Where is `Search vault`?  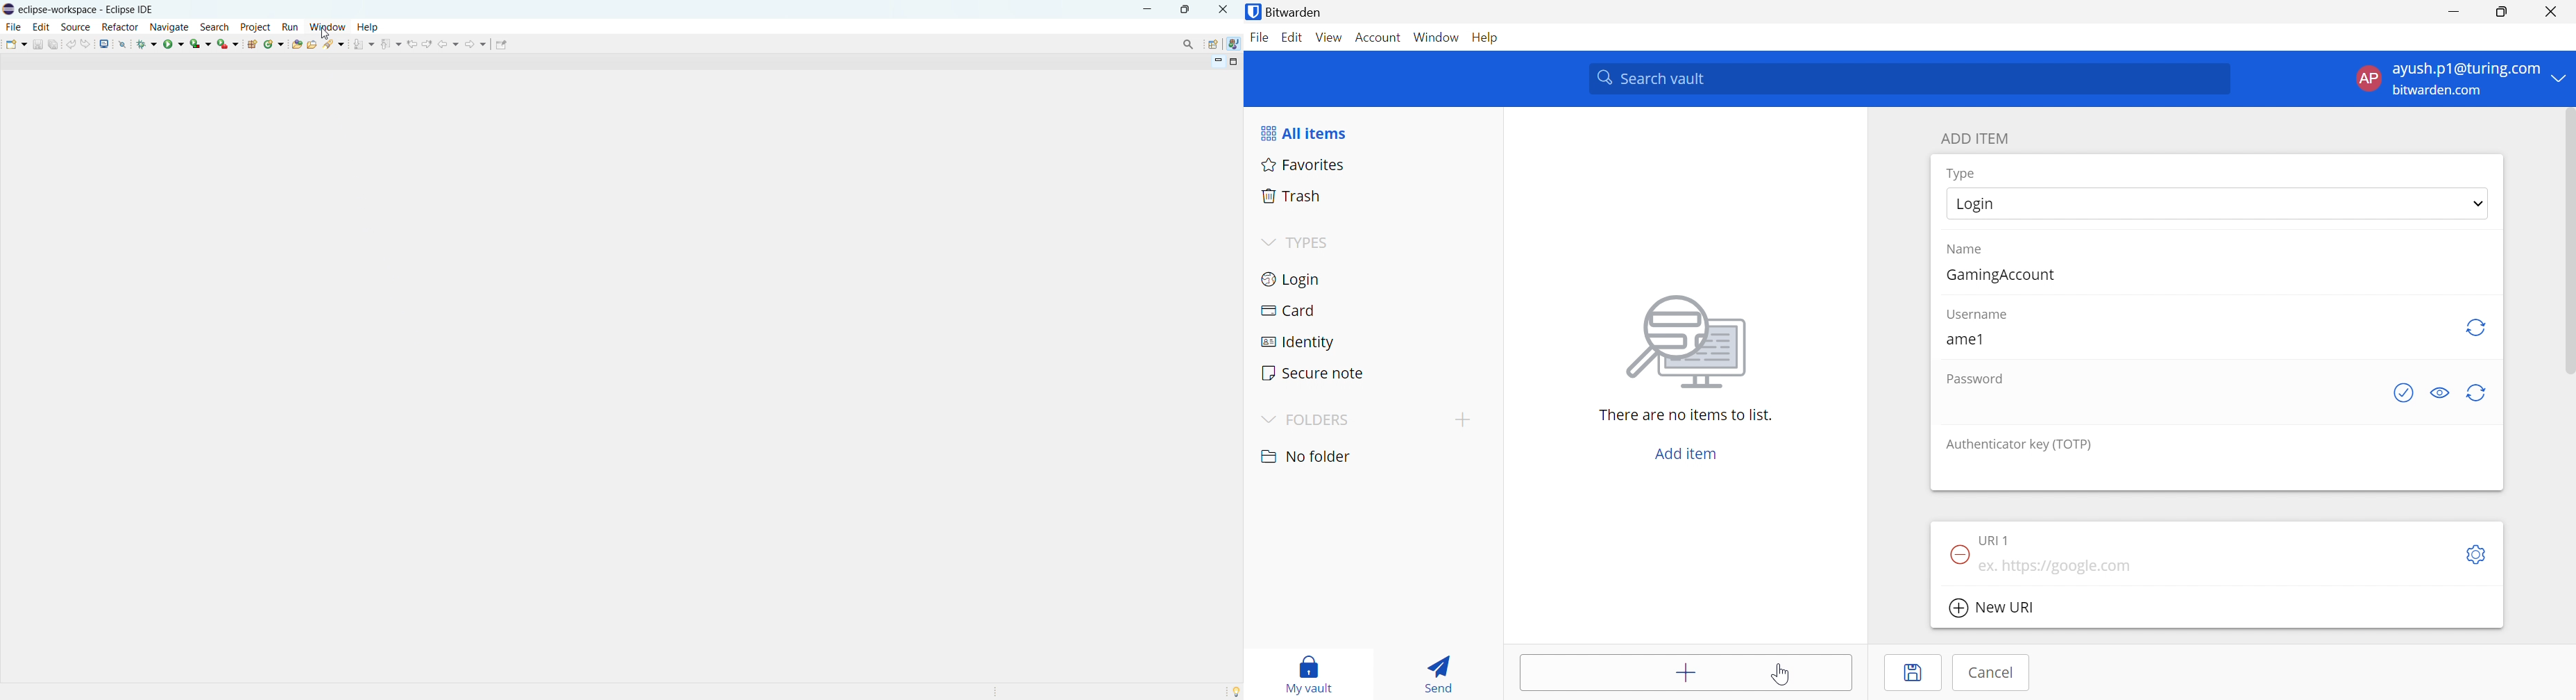
Search vault is located at coordinates (1910, 78).